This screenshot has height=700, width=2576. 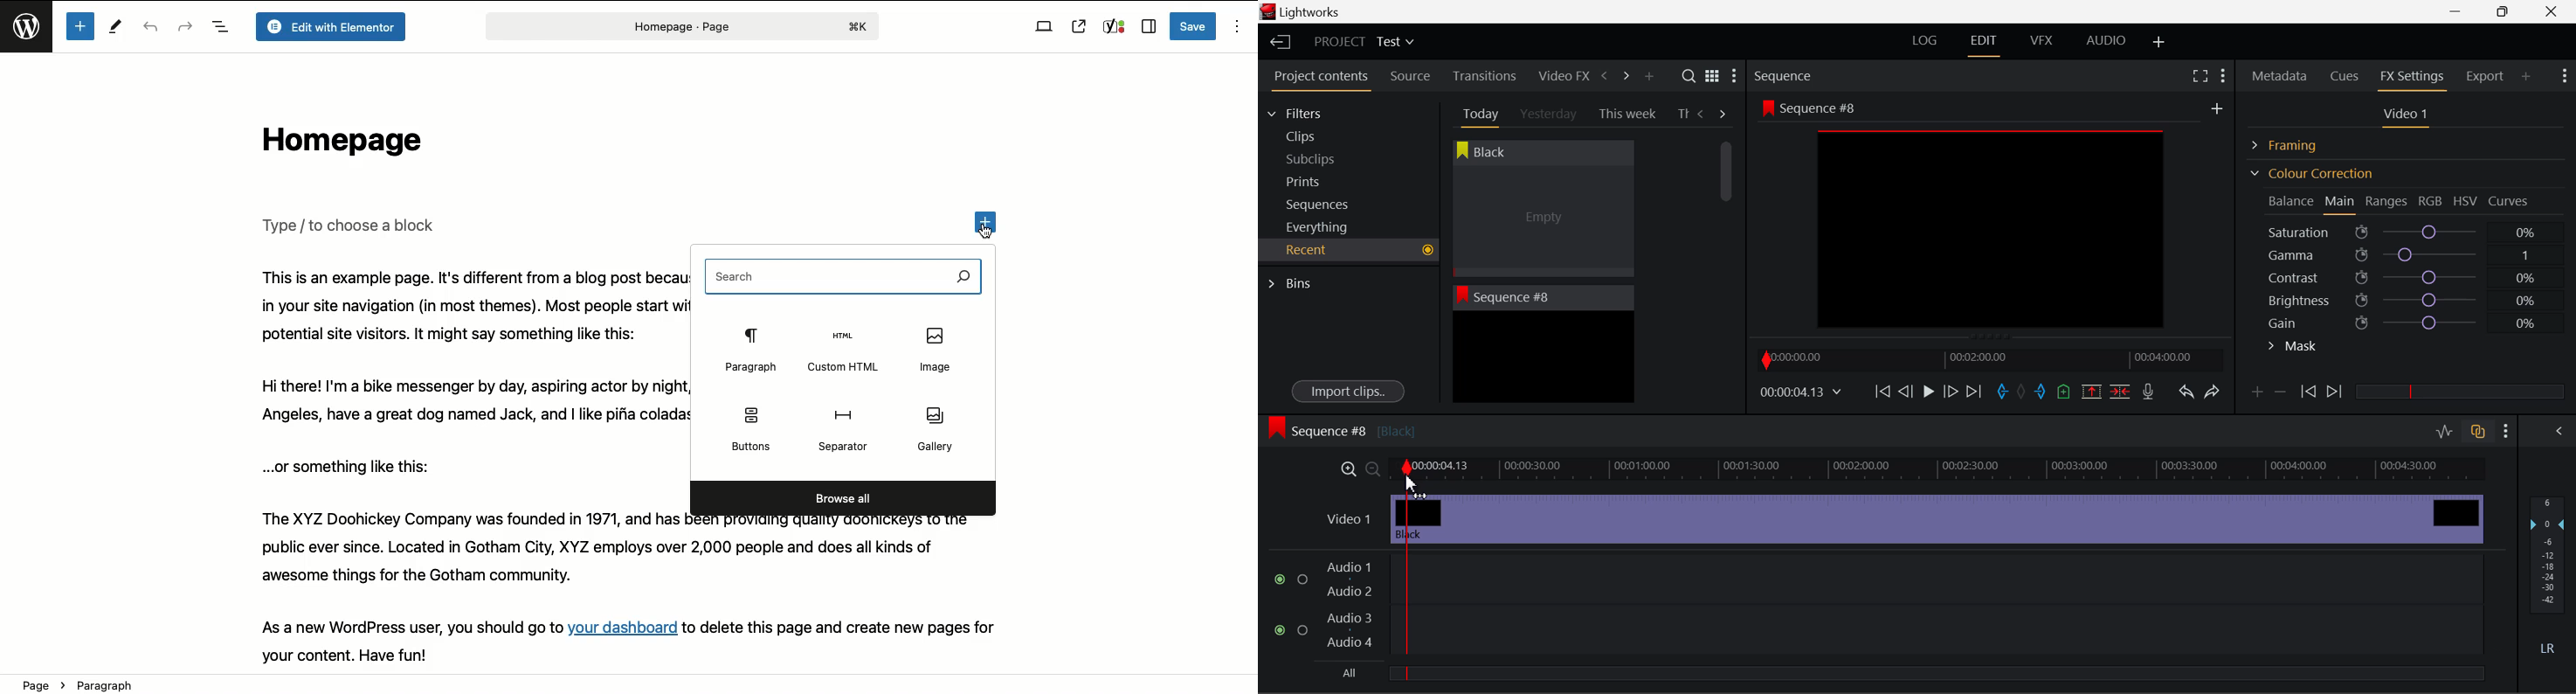 I want to click on Project Timeline, so click(x=1942, y=467).